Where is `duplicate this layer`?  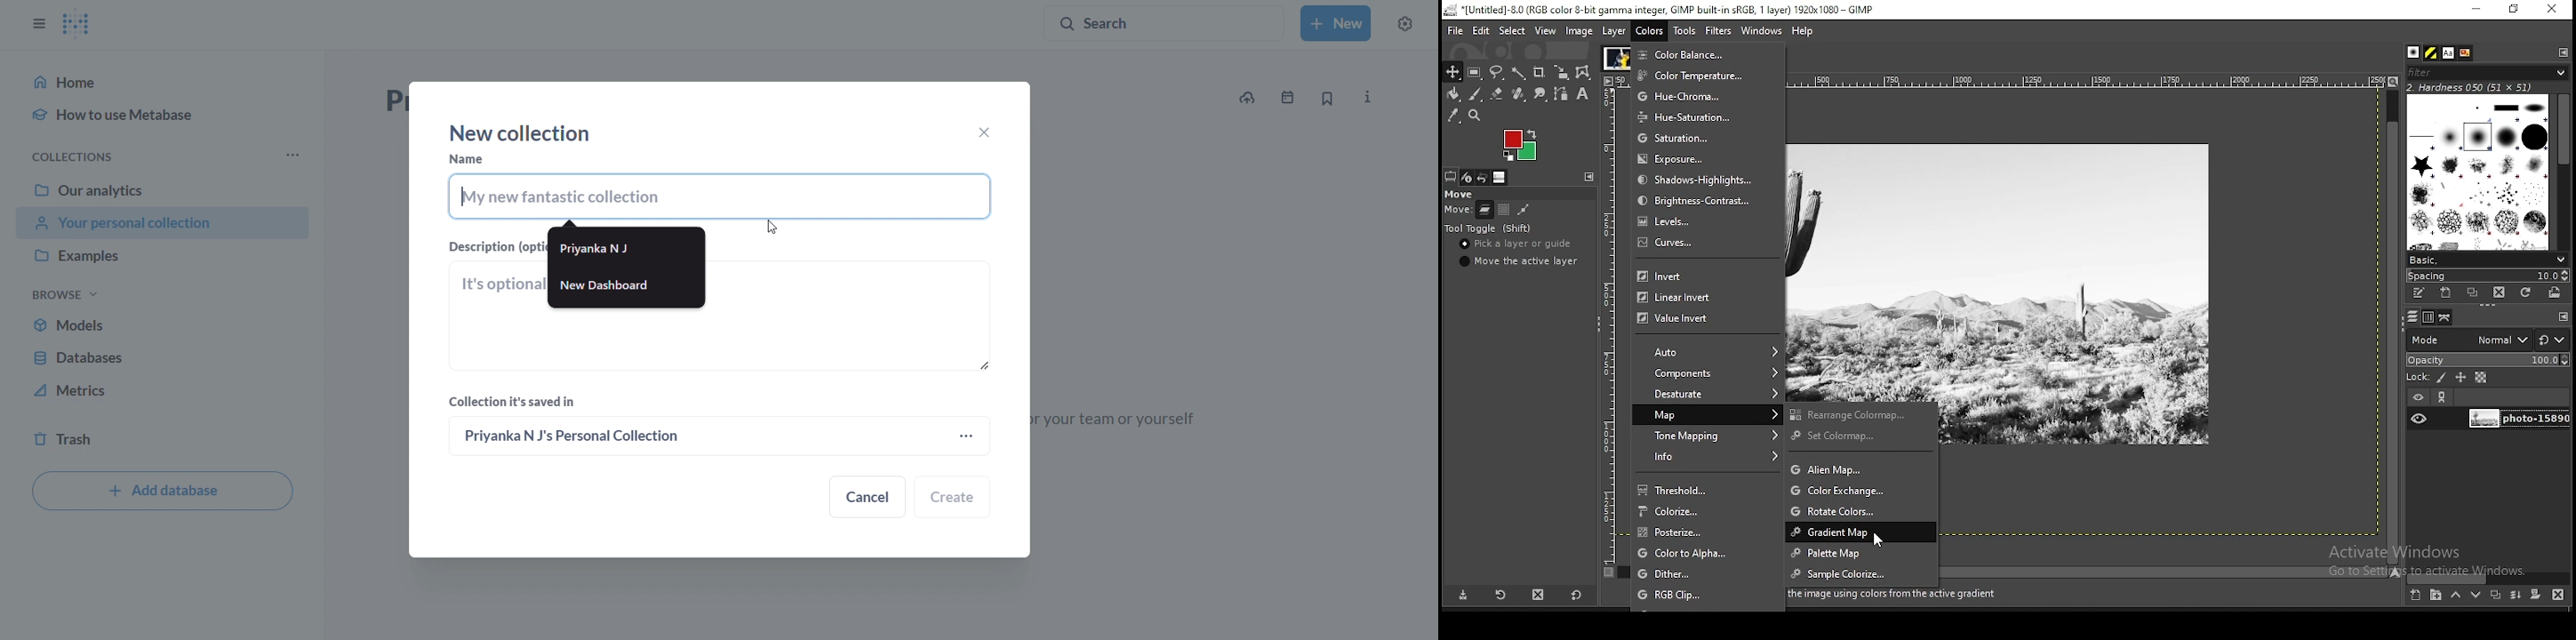
duplicate this layer is located at coordinates (2494, 595).